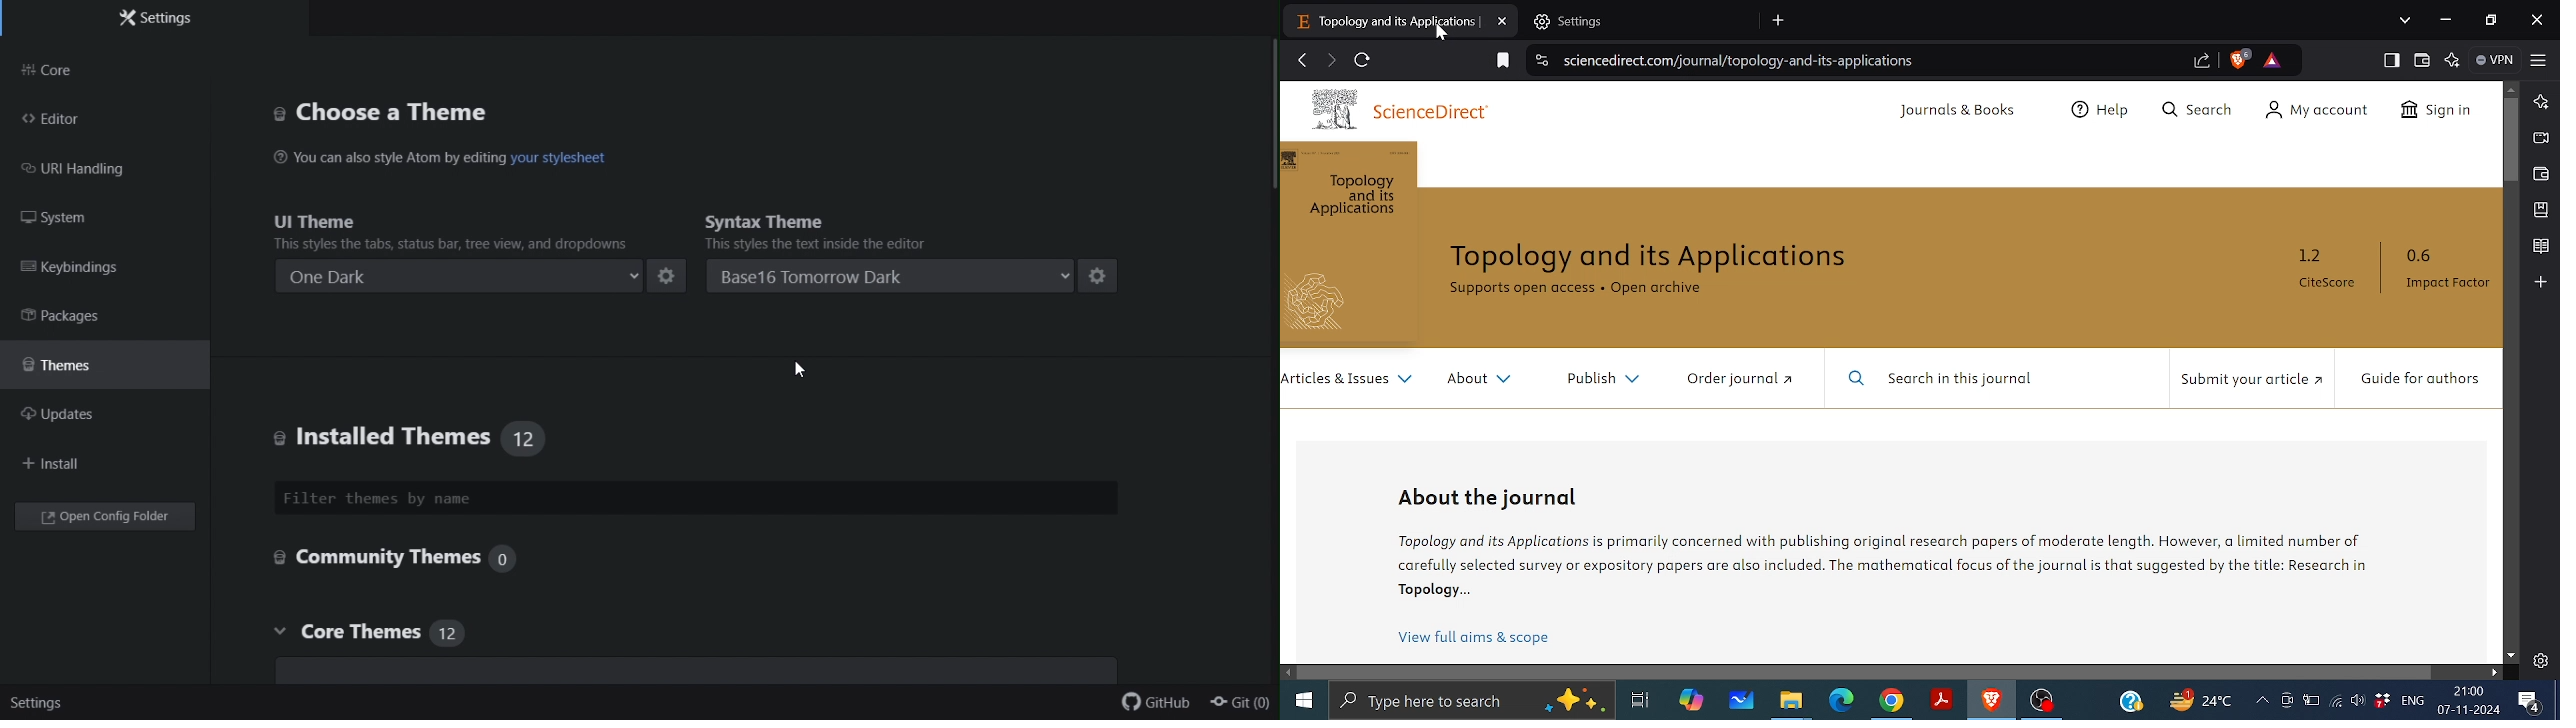 This screenshot has height=728, width=2576. What do you see at coordinates (891, 277) in the screenshot?
I see `base 16 tomorrow dark` at bounding box center [891, 277].